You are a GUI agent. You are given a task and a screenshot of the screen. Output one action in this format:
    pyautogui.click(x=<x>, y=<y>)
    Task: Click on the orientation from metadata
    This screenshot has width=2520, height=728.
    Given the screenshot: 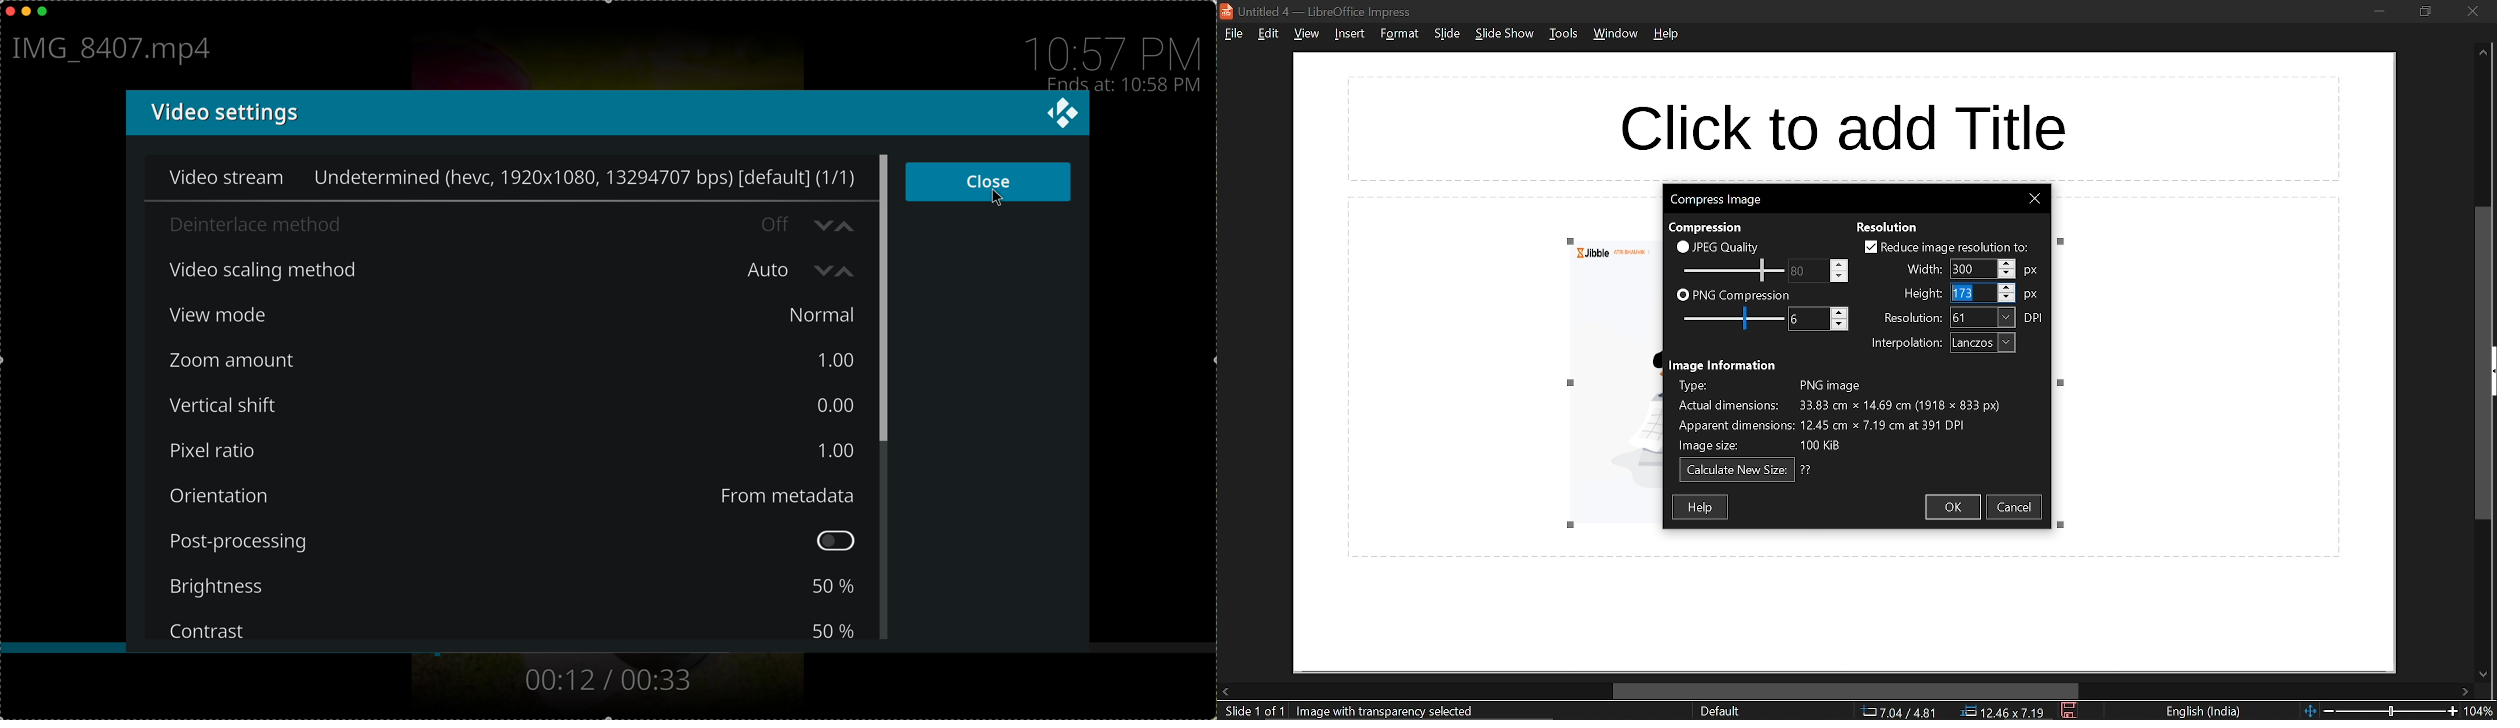 What is the action you would take?
    pyautogui.click(x=516, y=495)
    